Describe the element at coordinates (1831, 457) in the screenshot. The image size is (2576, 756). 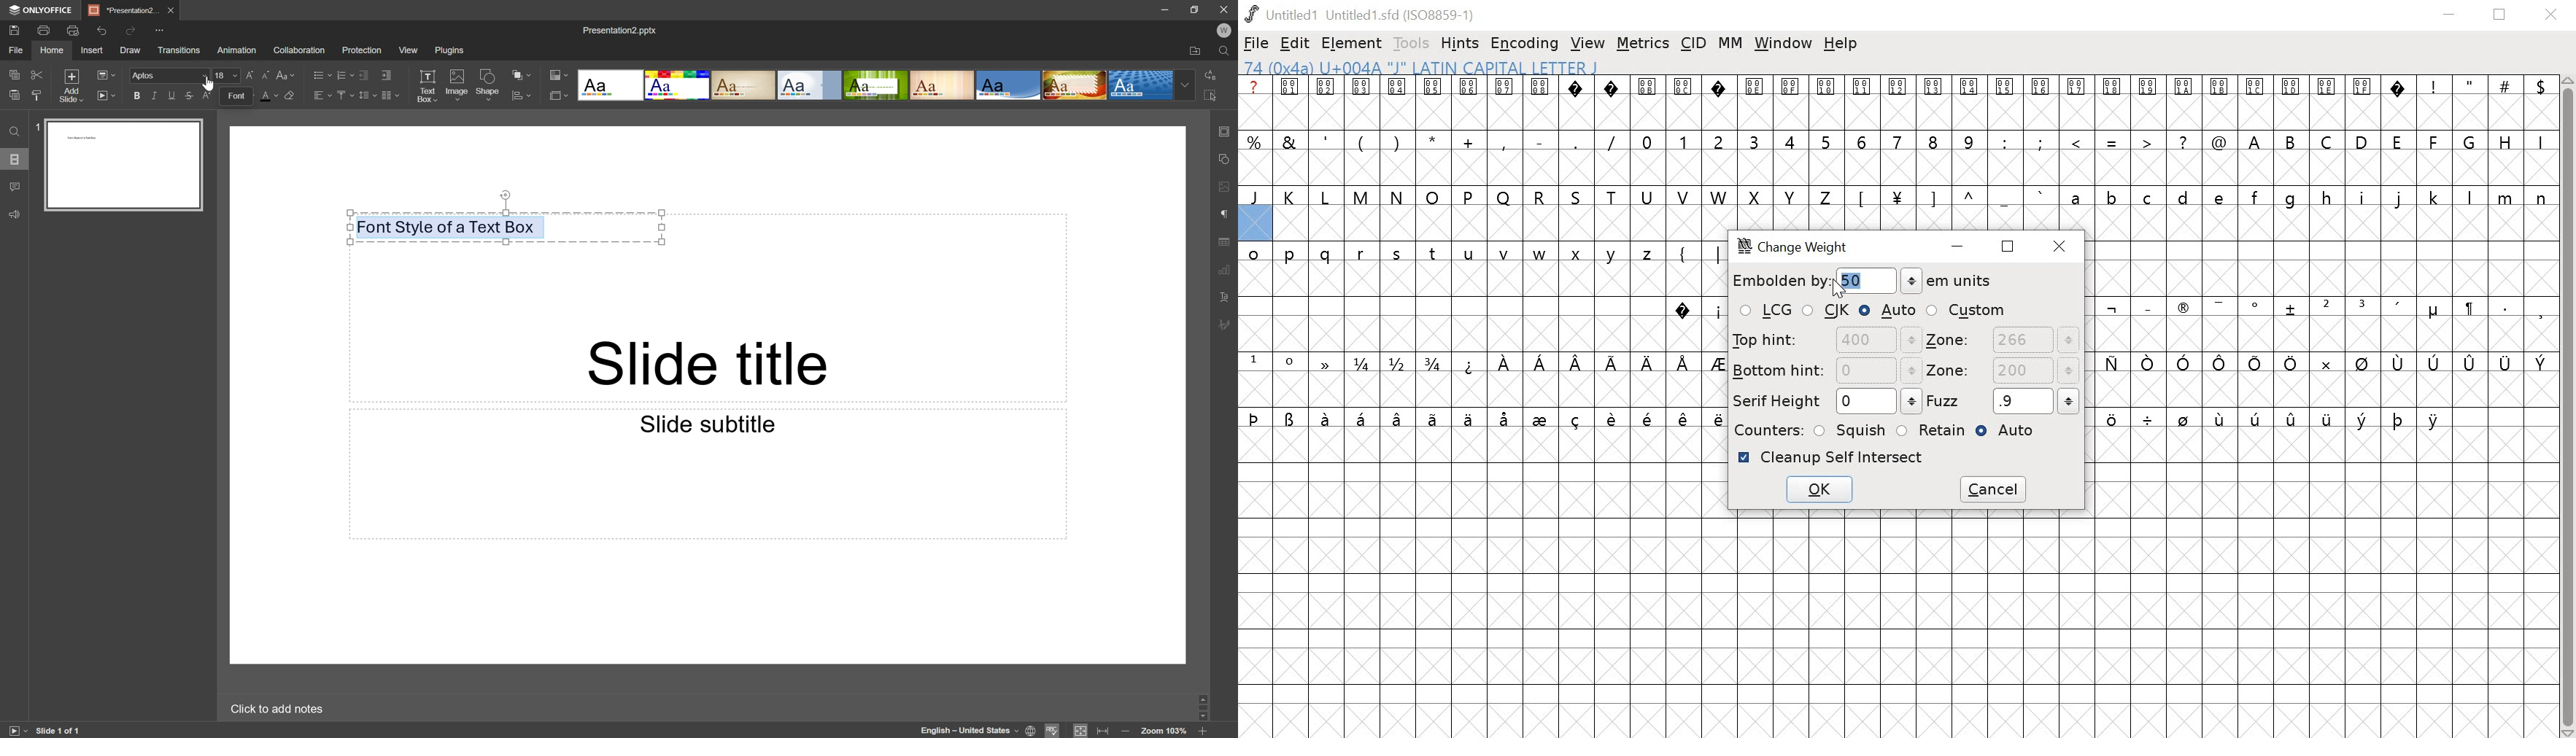
I see `CLEANUP self intersect` at that location.